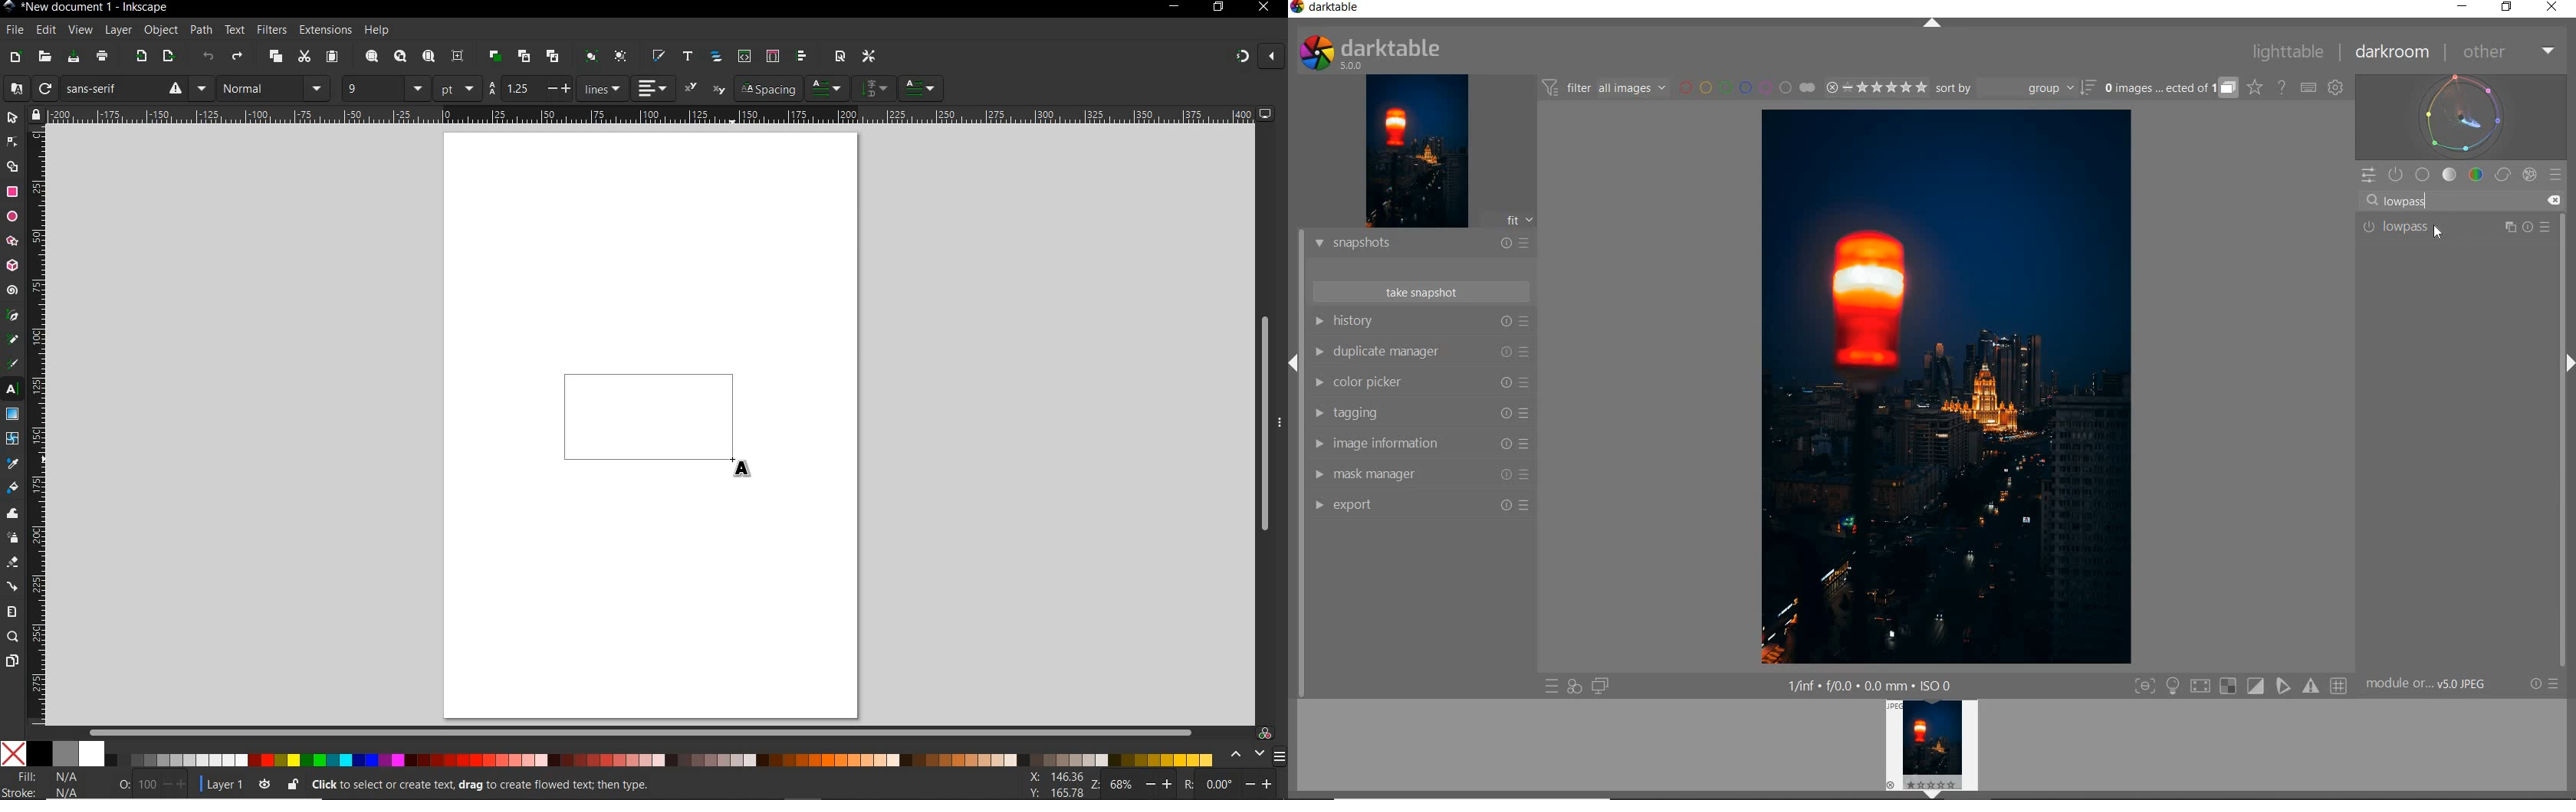  Describe the element at coordinates (12, 166) in the screenshot. I see `shape builder tool` at that location.